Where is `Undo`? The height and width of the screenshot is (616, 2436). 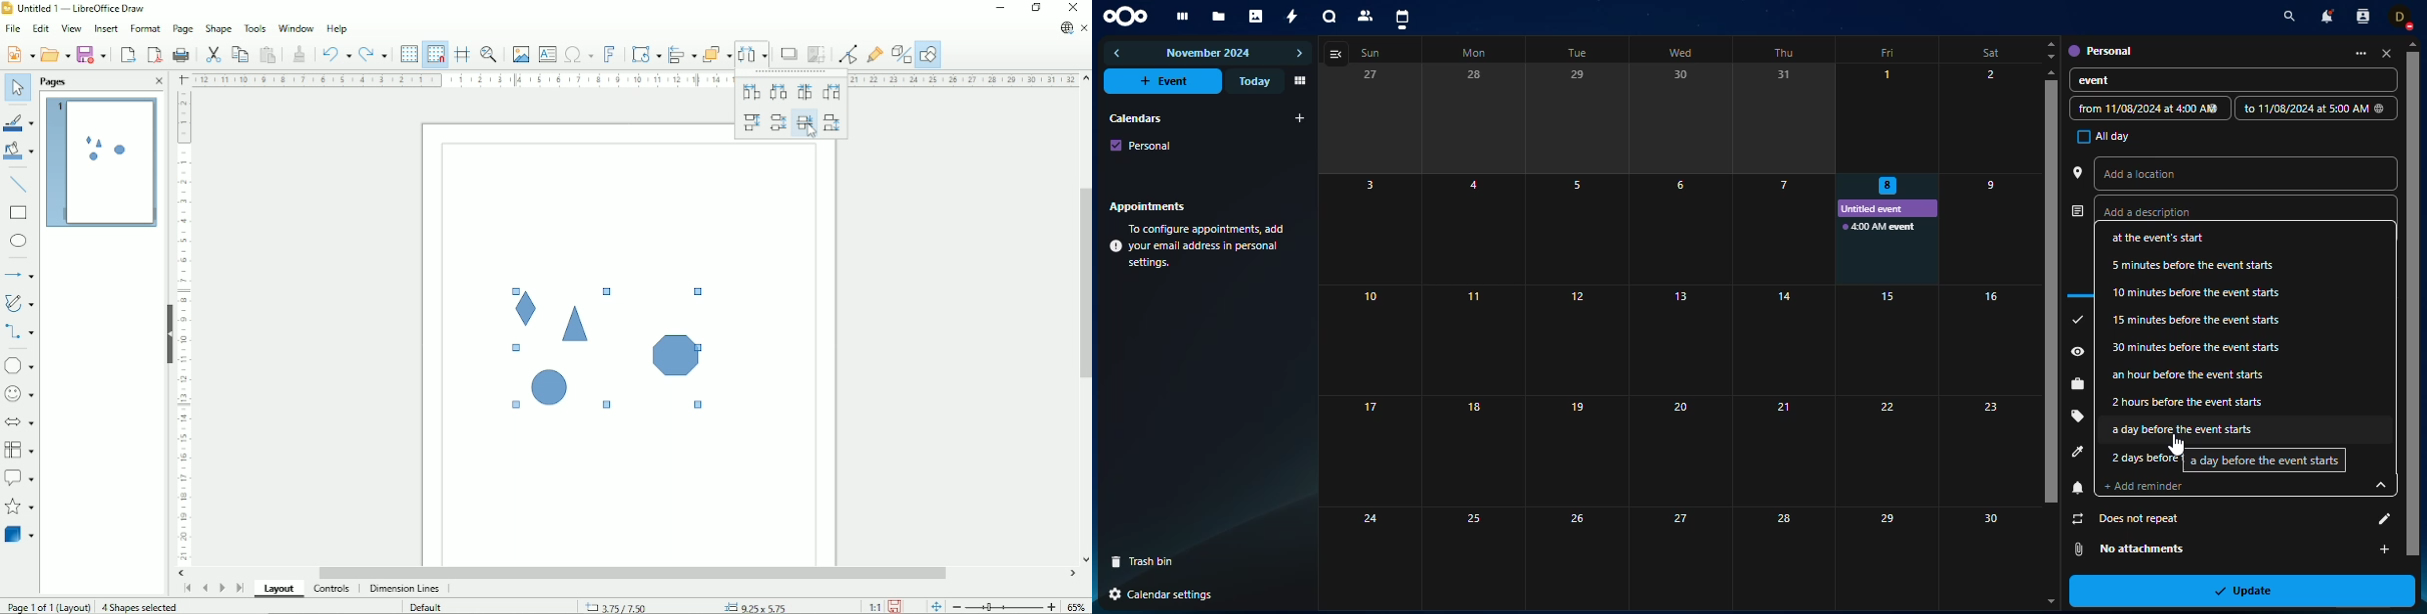
Undo is located at coordinates (336, 55).